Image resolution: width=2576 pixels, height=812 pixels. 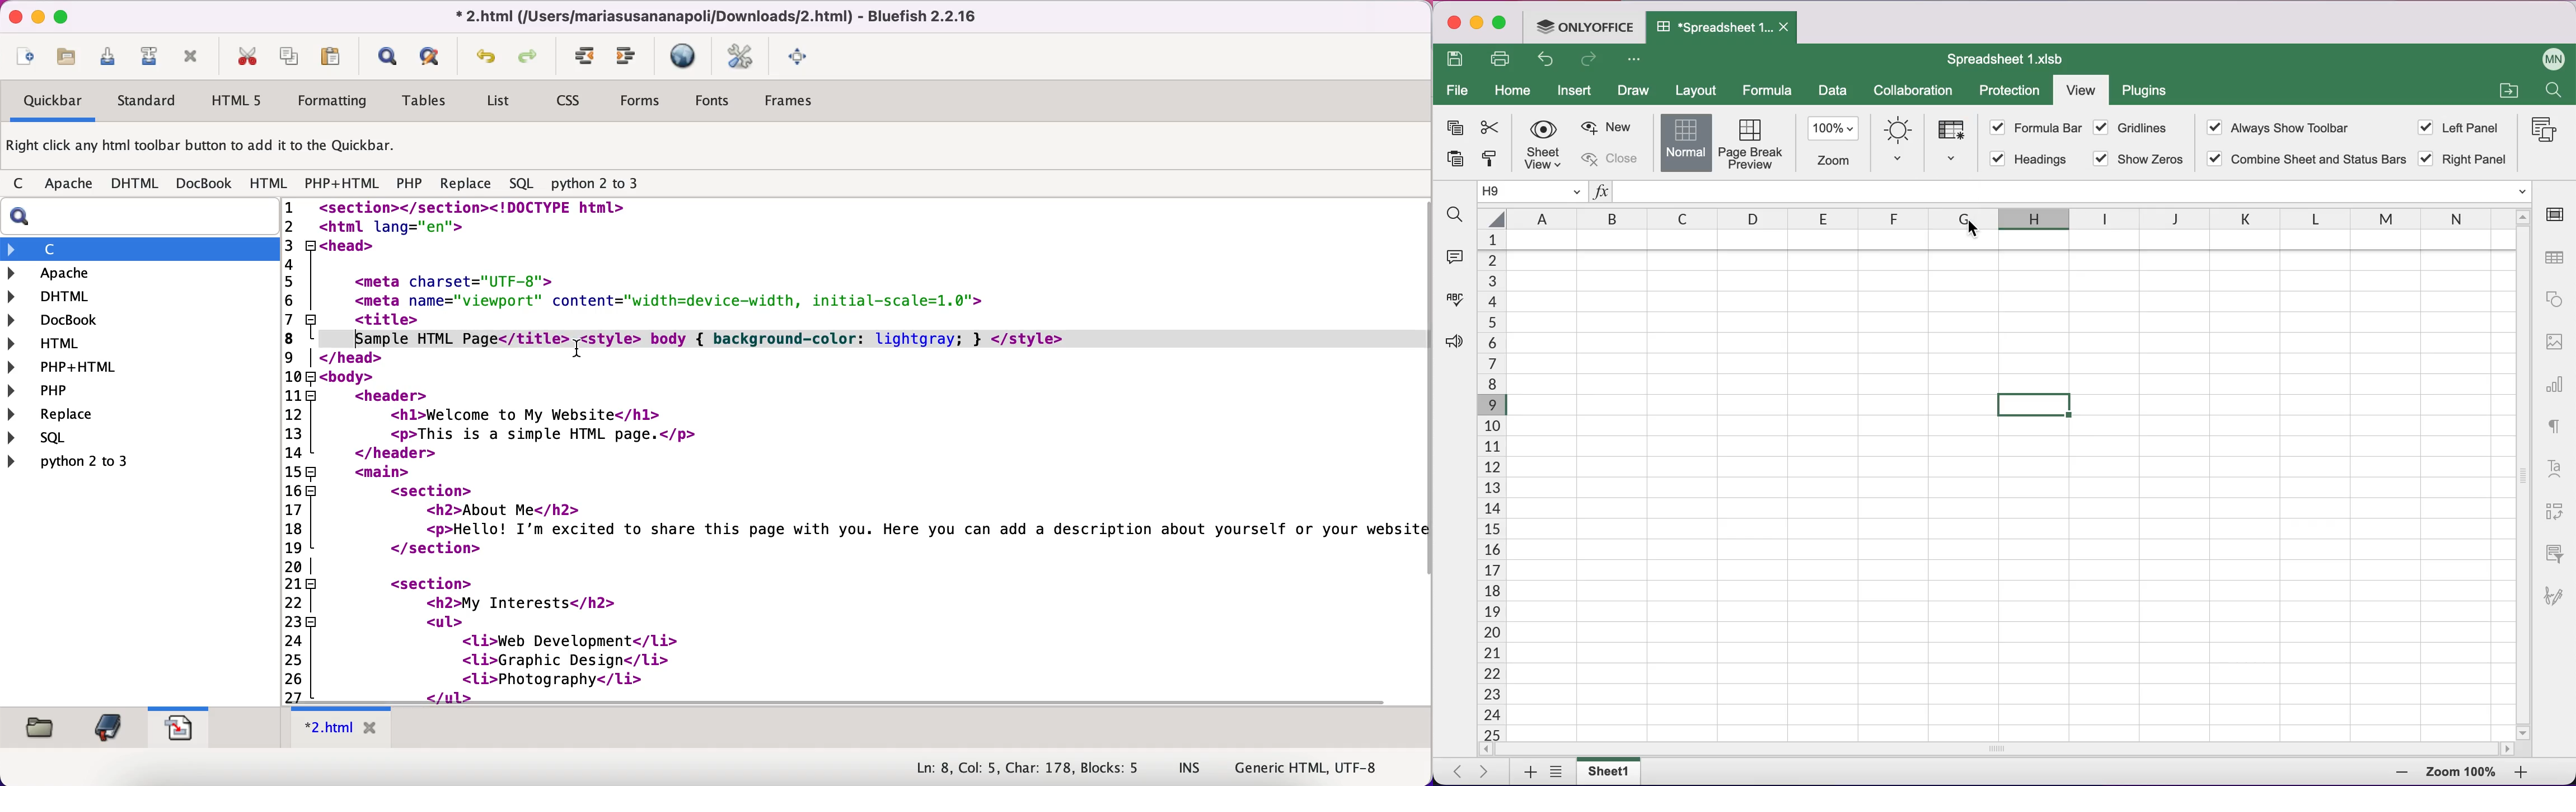 I want to click on sql, so click(x=524, y=184).